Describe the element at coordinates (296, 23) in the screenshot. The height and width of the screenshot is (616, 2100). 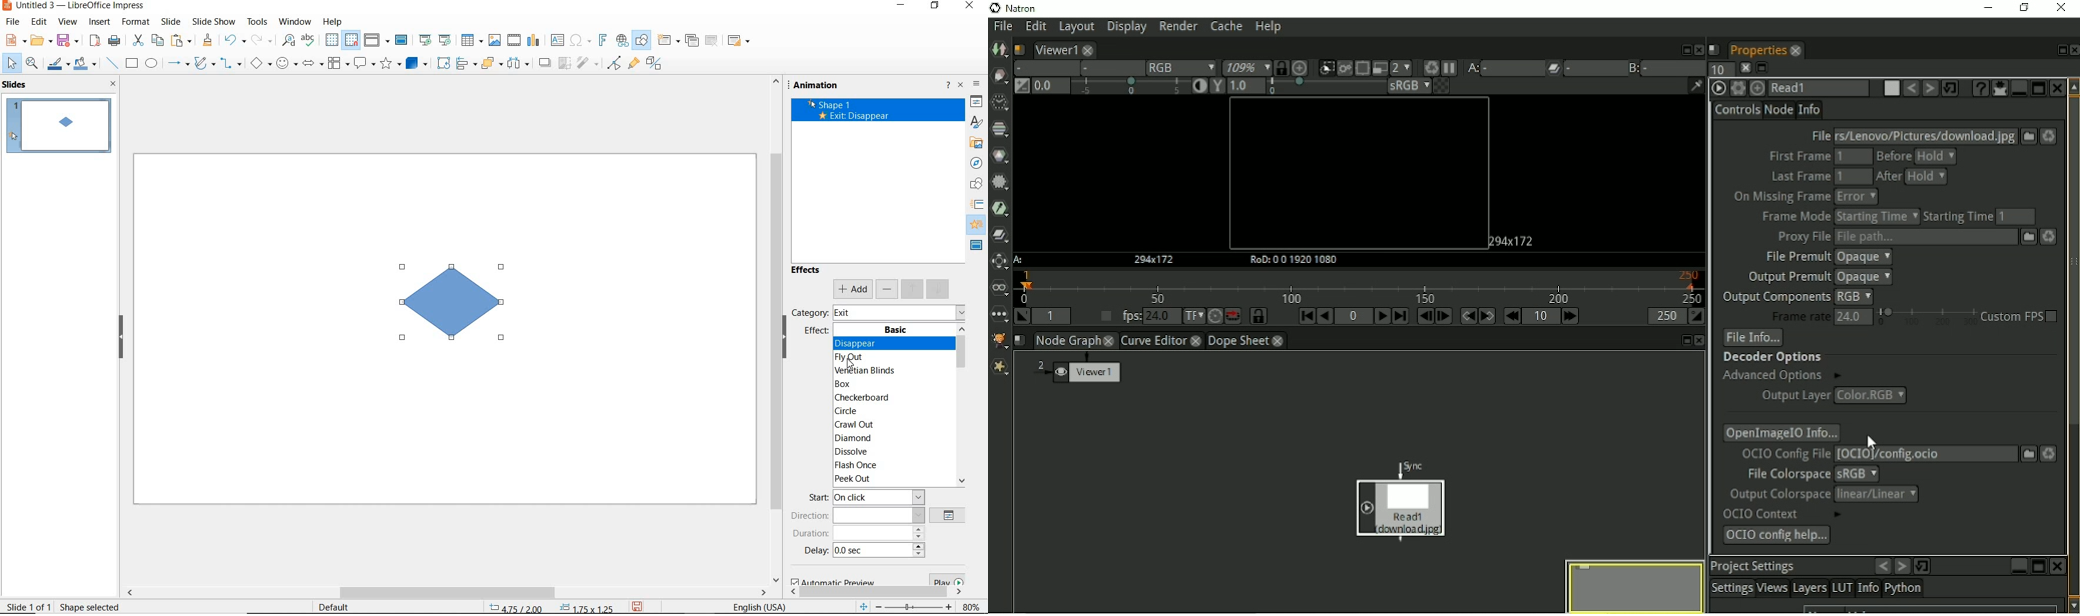
I see `window` at that location.